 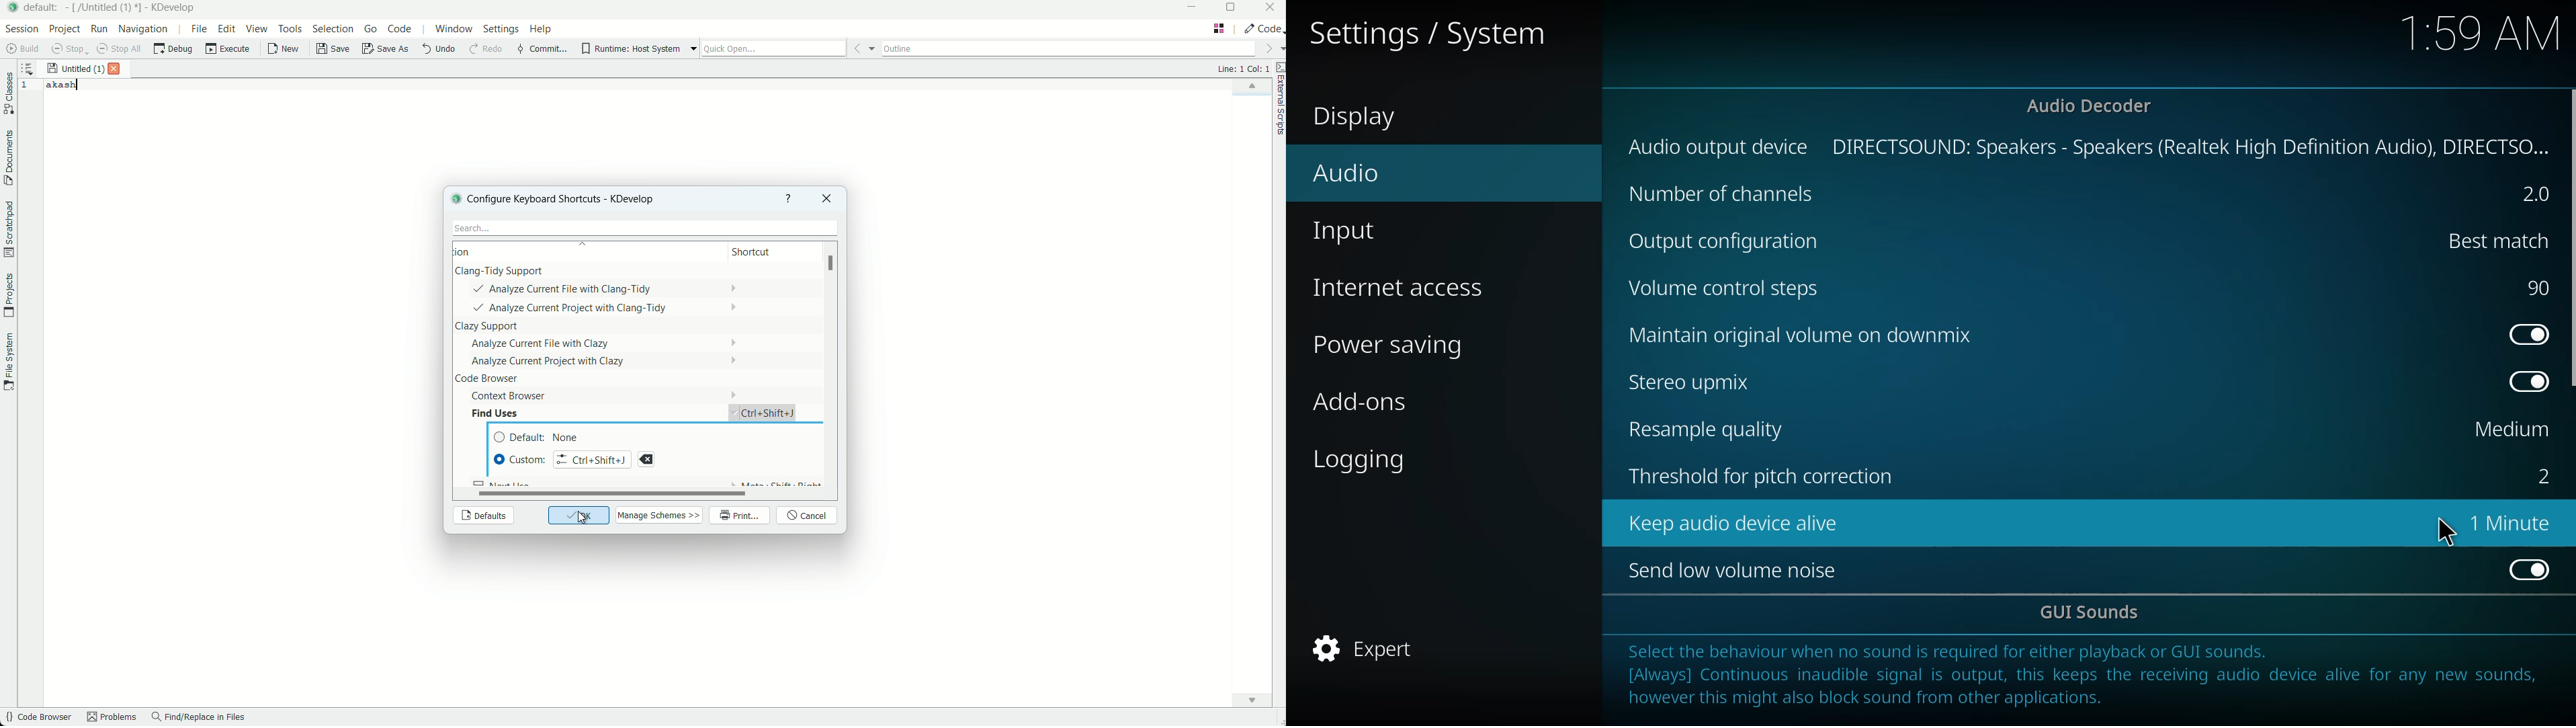 I want to click on enabled, so click(x=2525, y=568).